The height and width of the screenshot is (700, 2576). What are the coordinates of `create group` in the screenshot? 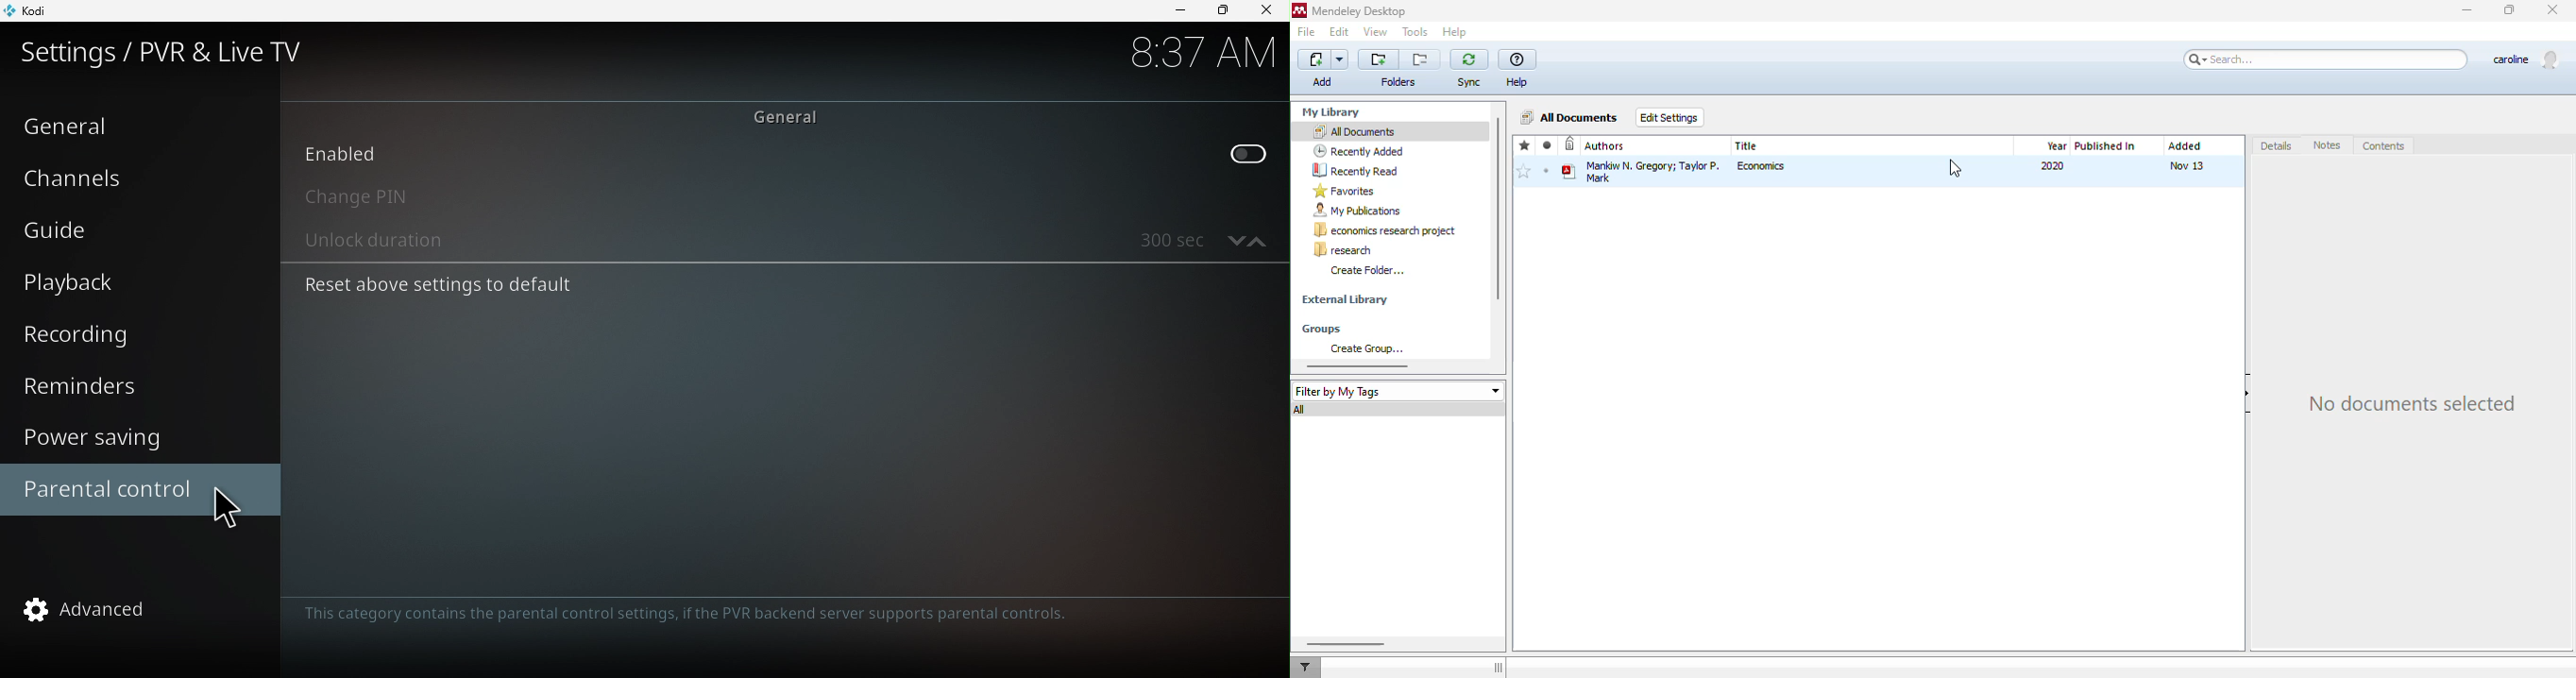 It's located at (1366, 348).